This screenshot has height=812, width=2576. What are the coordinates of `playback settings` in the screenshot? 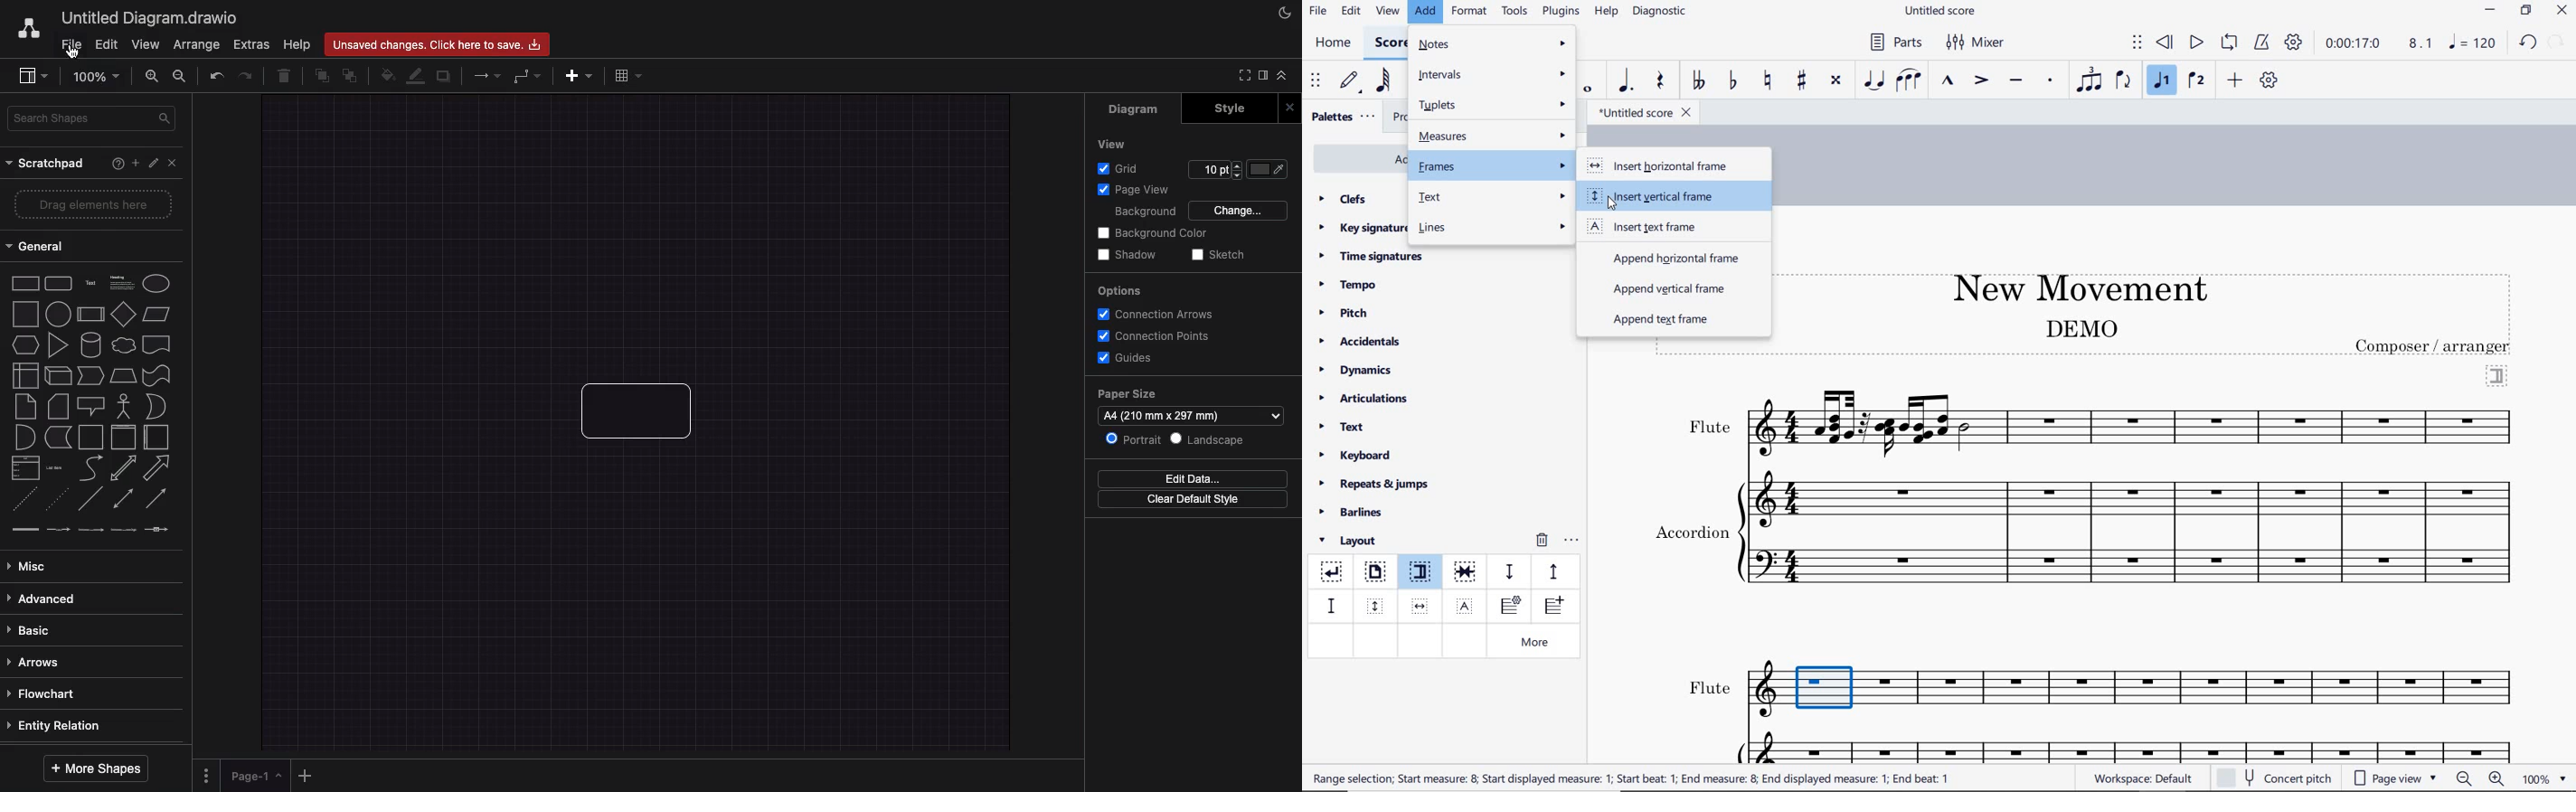 It's located at (2296, 42).